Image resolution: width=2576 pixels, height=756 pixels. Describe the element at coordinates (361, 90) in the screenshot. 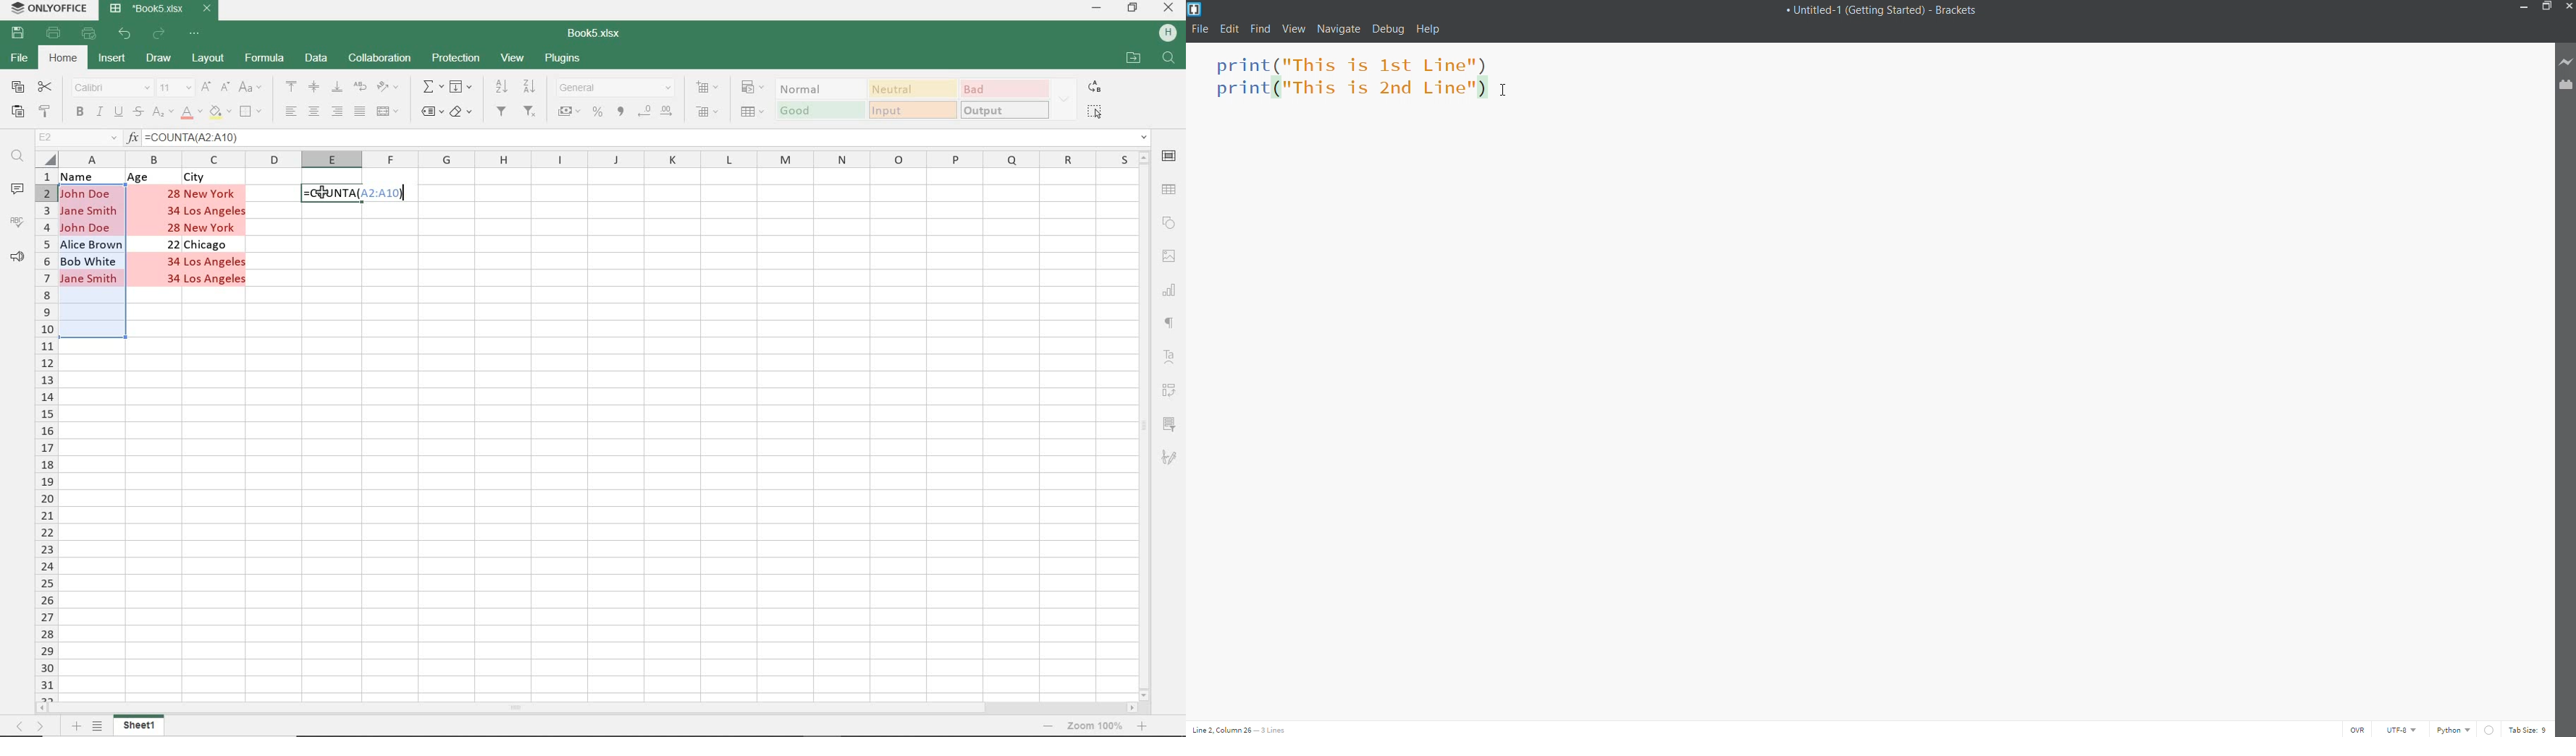

I see `WRAP TEXT` at that location.